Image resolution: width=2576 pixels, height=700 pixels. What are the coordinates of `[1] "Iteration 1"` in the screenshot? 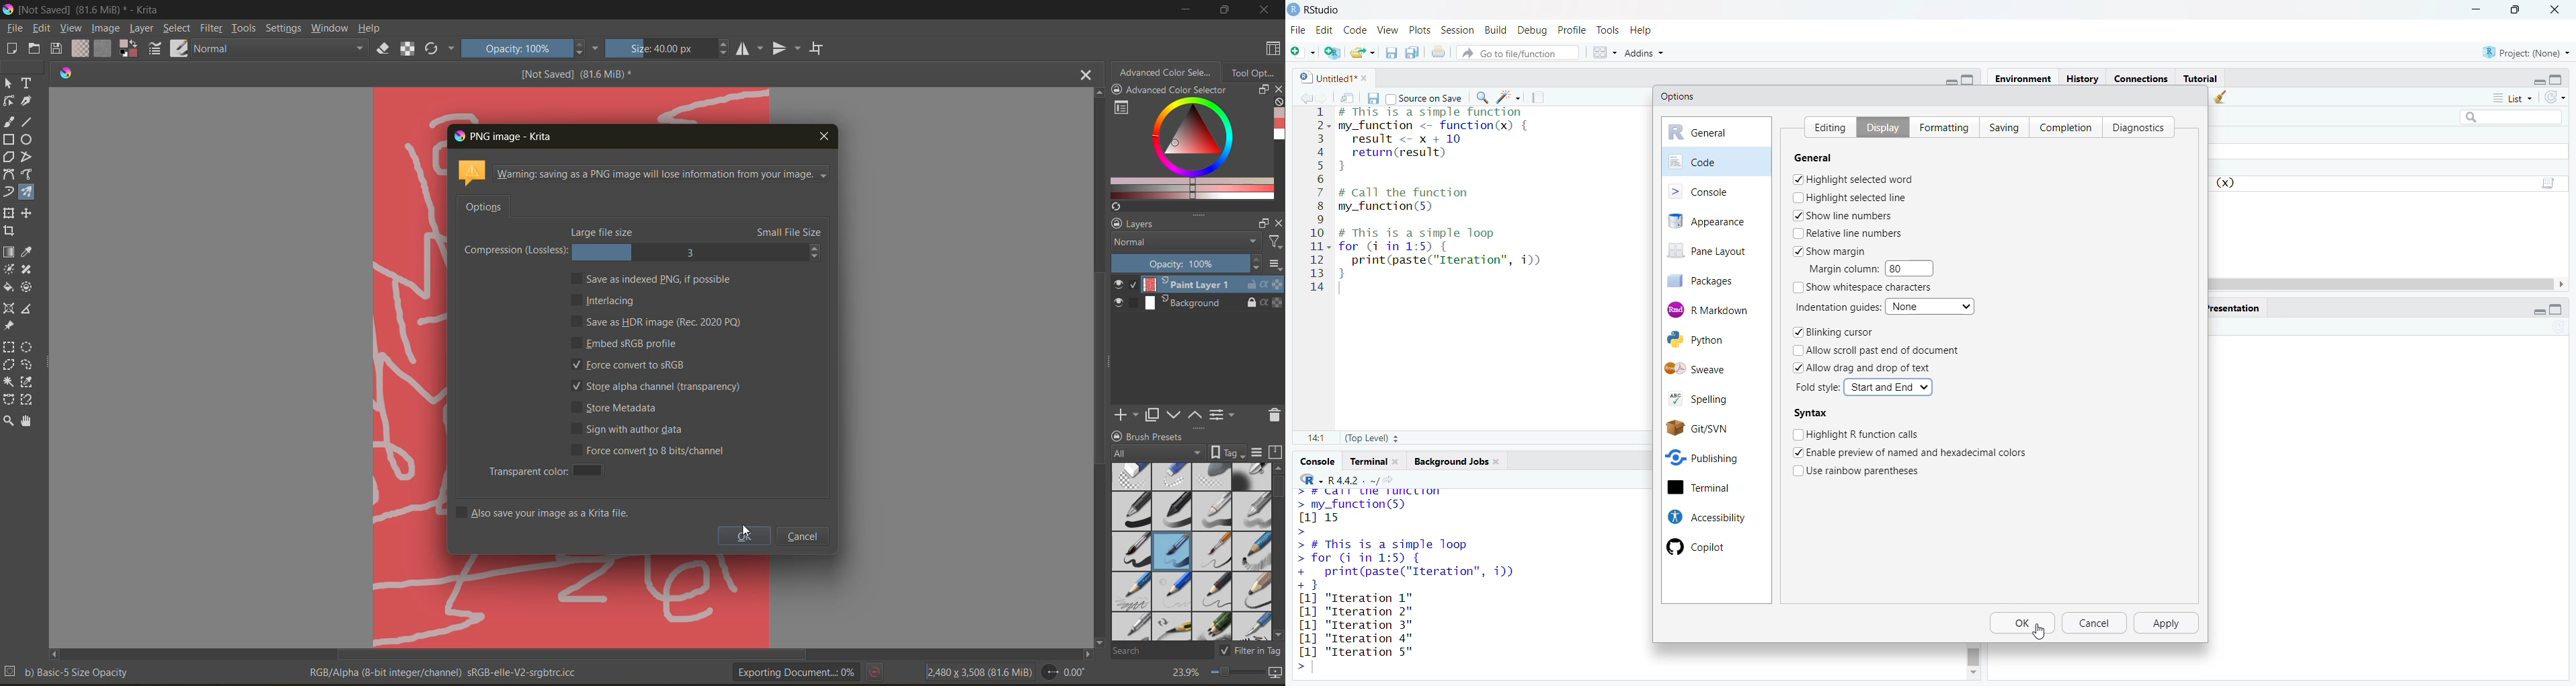 It's located at (1363, 598).